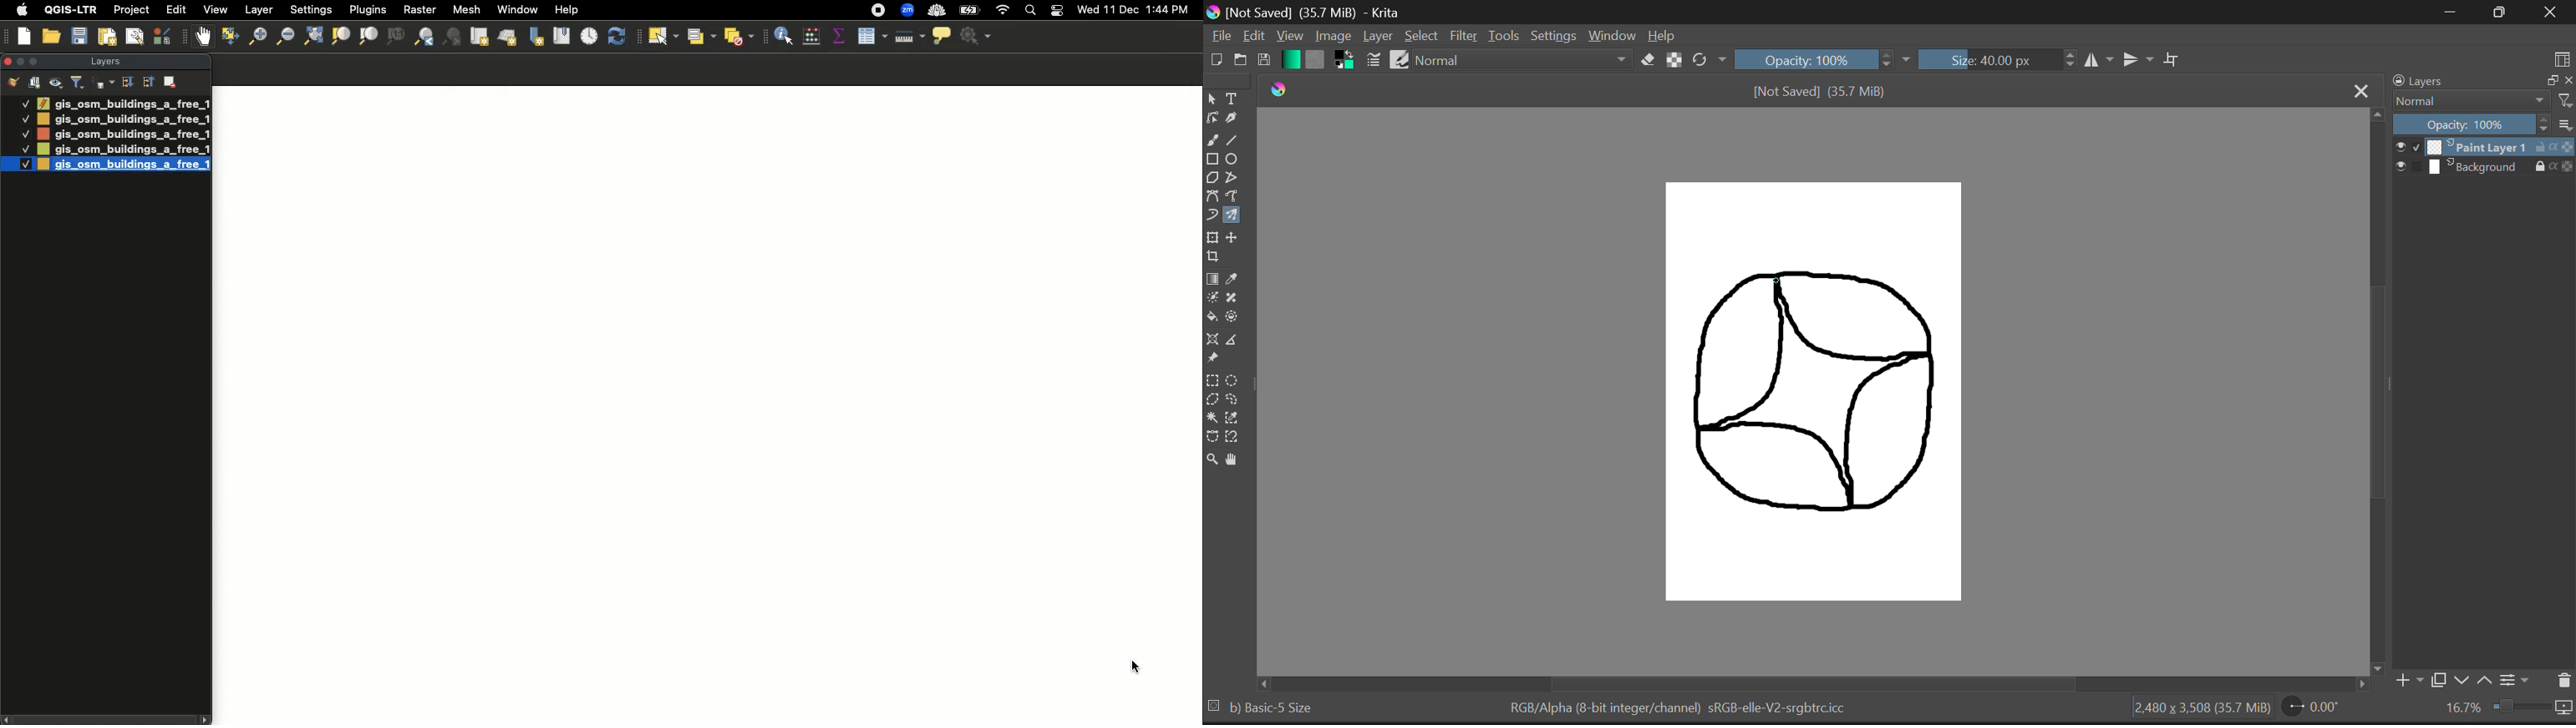 The image size is (2576, 728). Describe the element at coordinates (567, 10) in the screenshot. I see `Help` at that location.